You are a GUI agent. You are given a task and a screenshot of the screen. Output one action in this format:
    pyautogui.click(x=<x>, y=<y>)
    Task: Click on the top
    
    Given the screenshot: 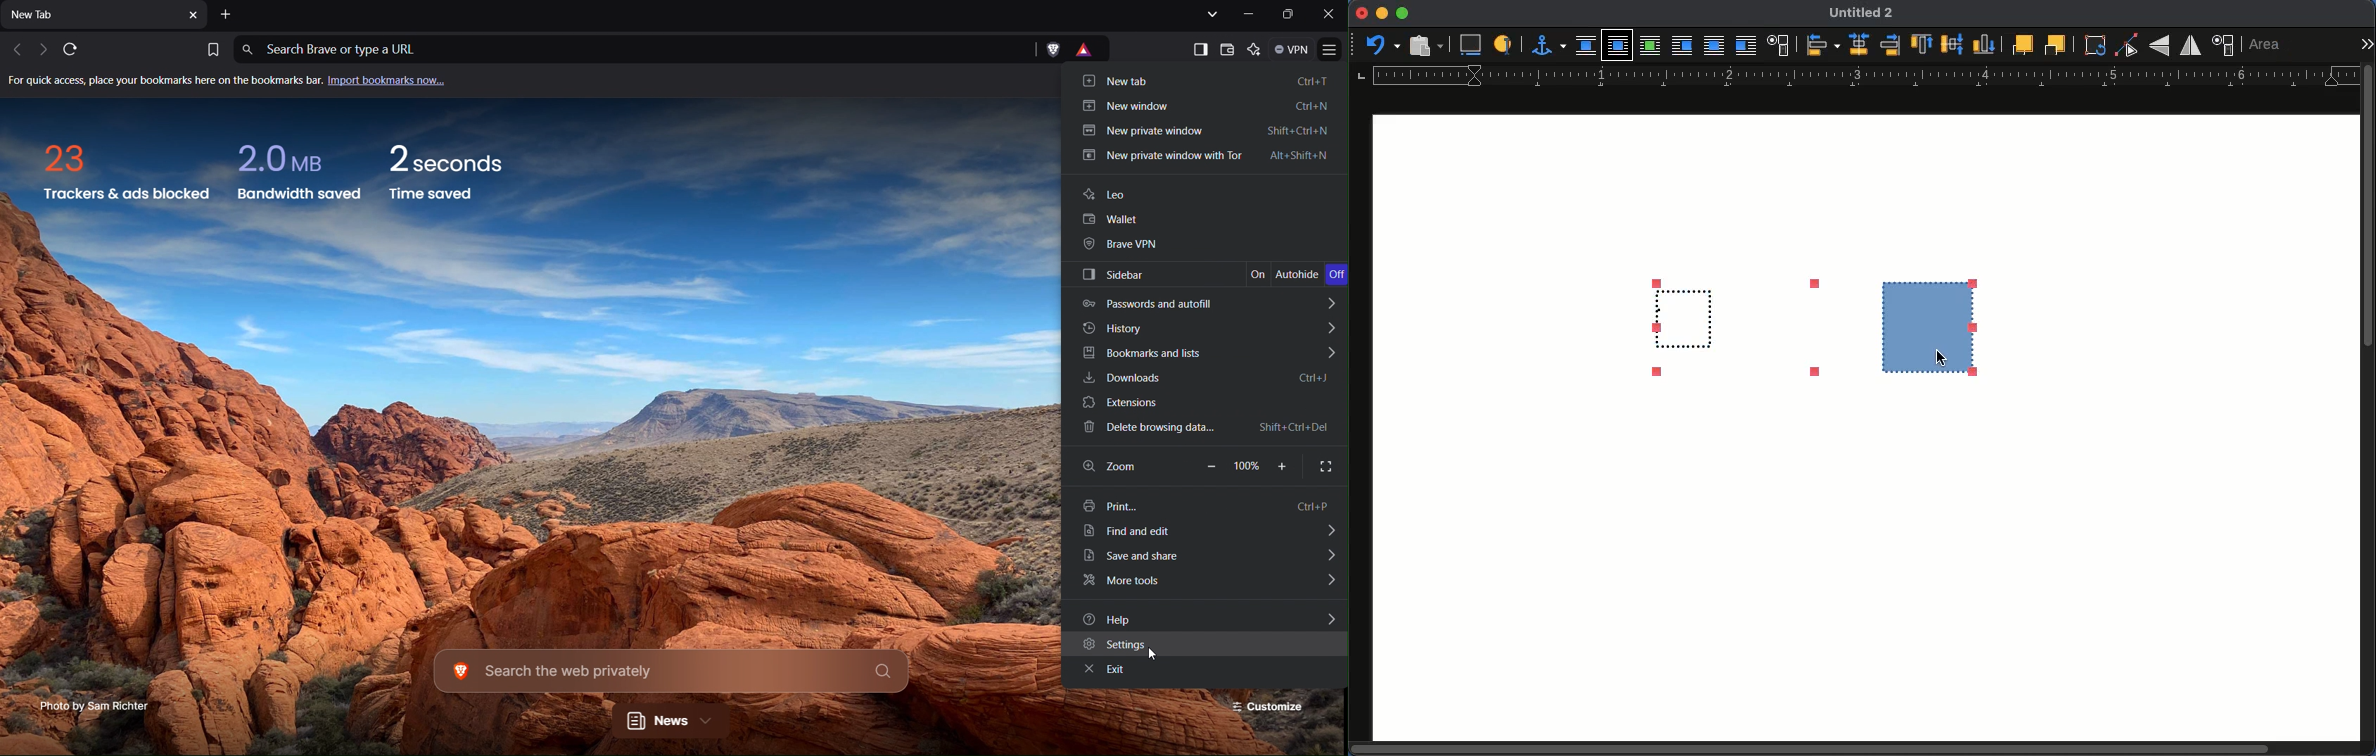 What is the action you would take?
    pyautogui.click(x=1922, y=45)
    